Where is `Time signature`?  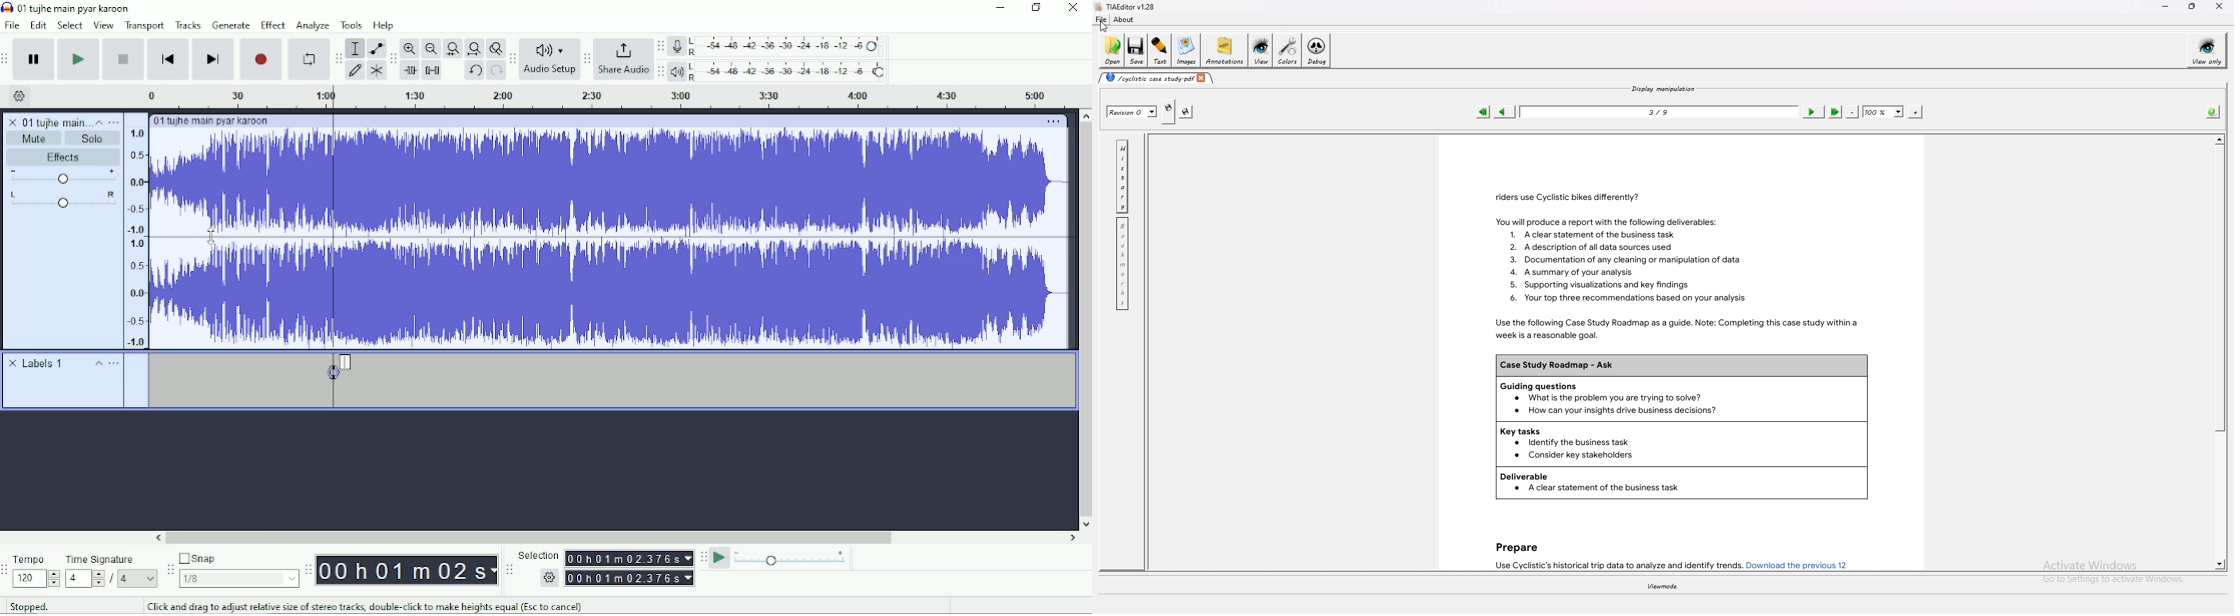 Time signature is located at coordinates (112, 569).